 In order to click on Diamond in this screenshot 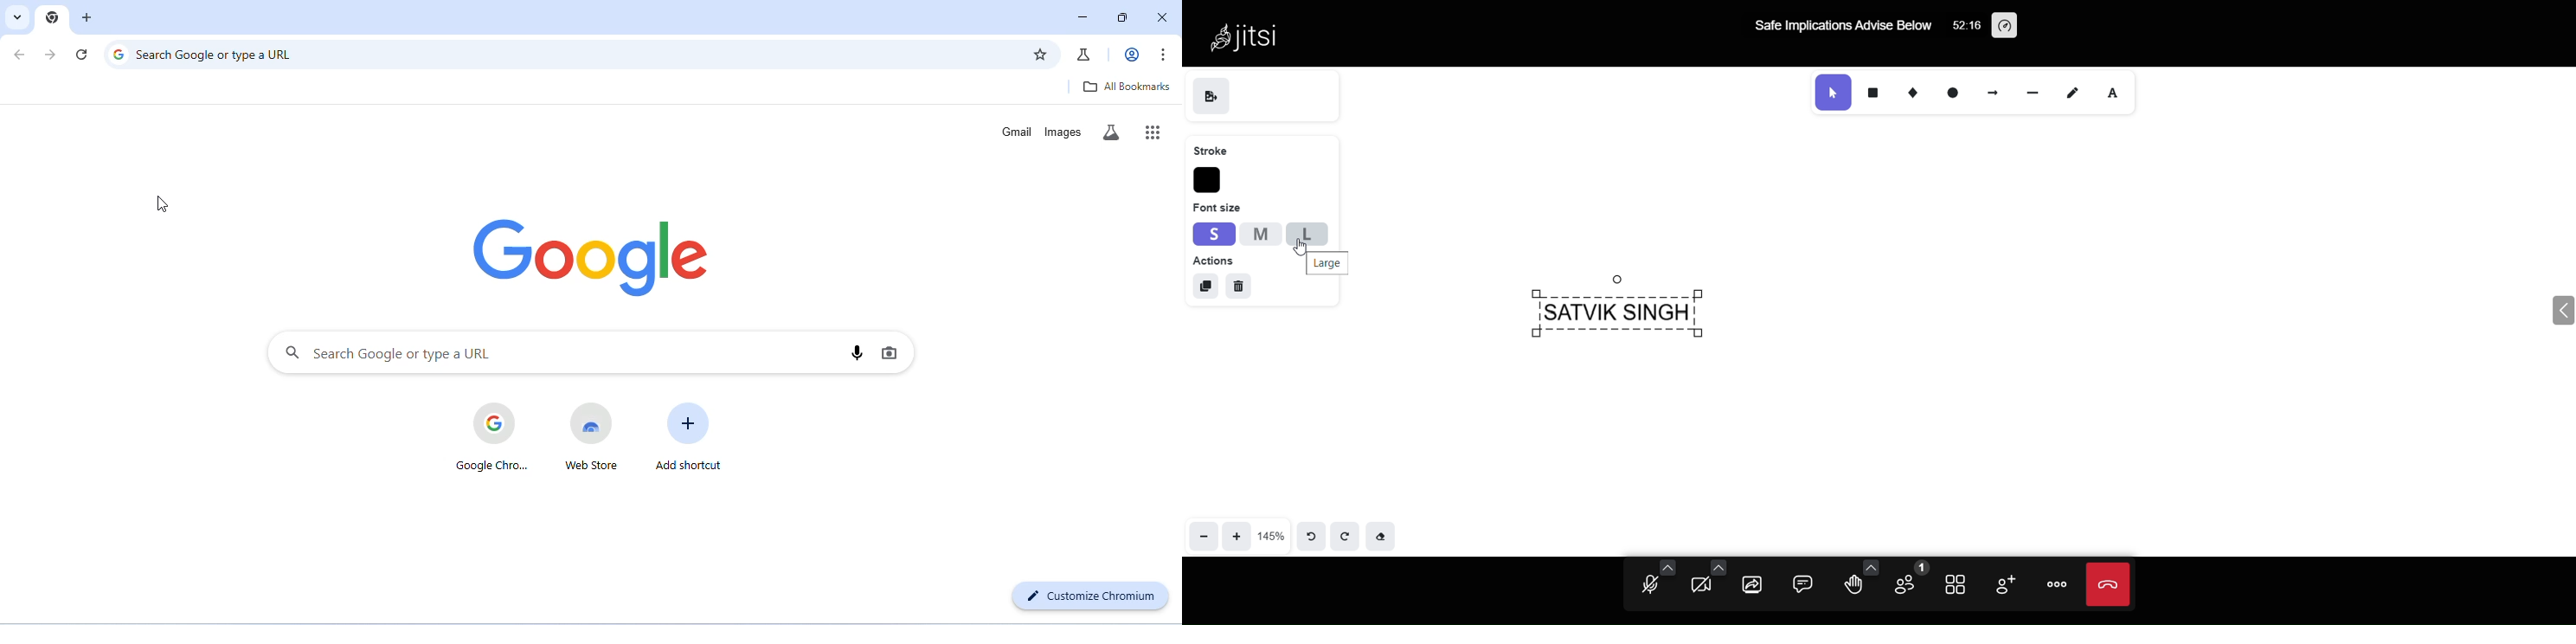, I will do `click(1909, 91)`.